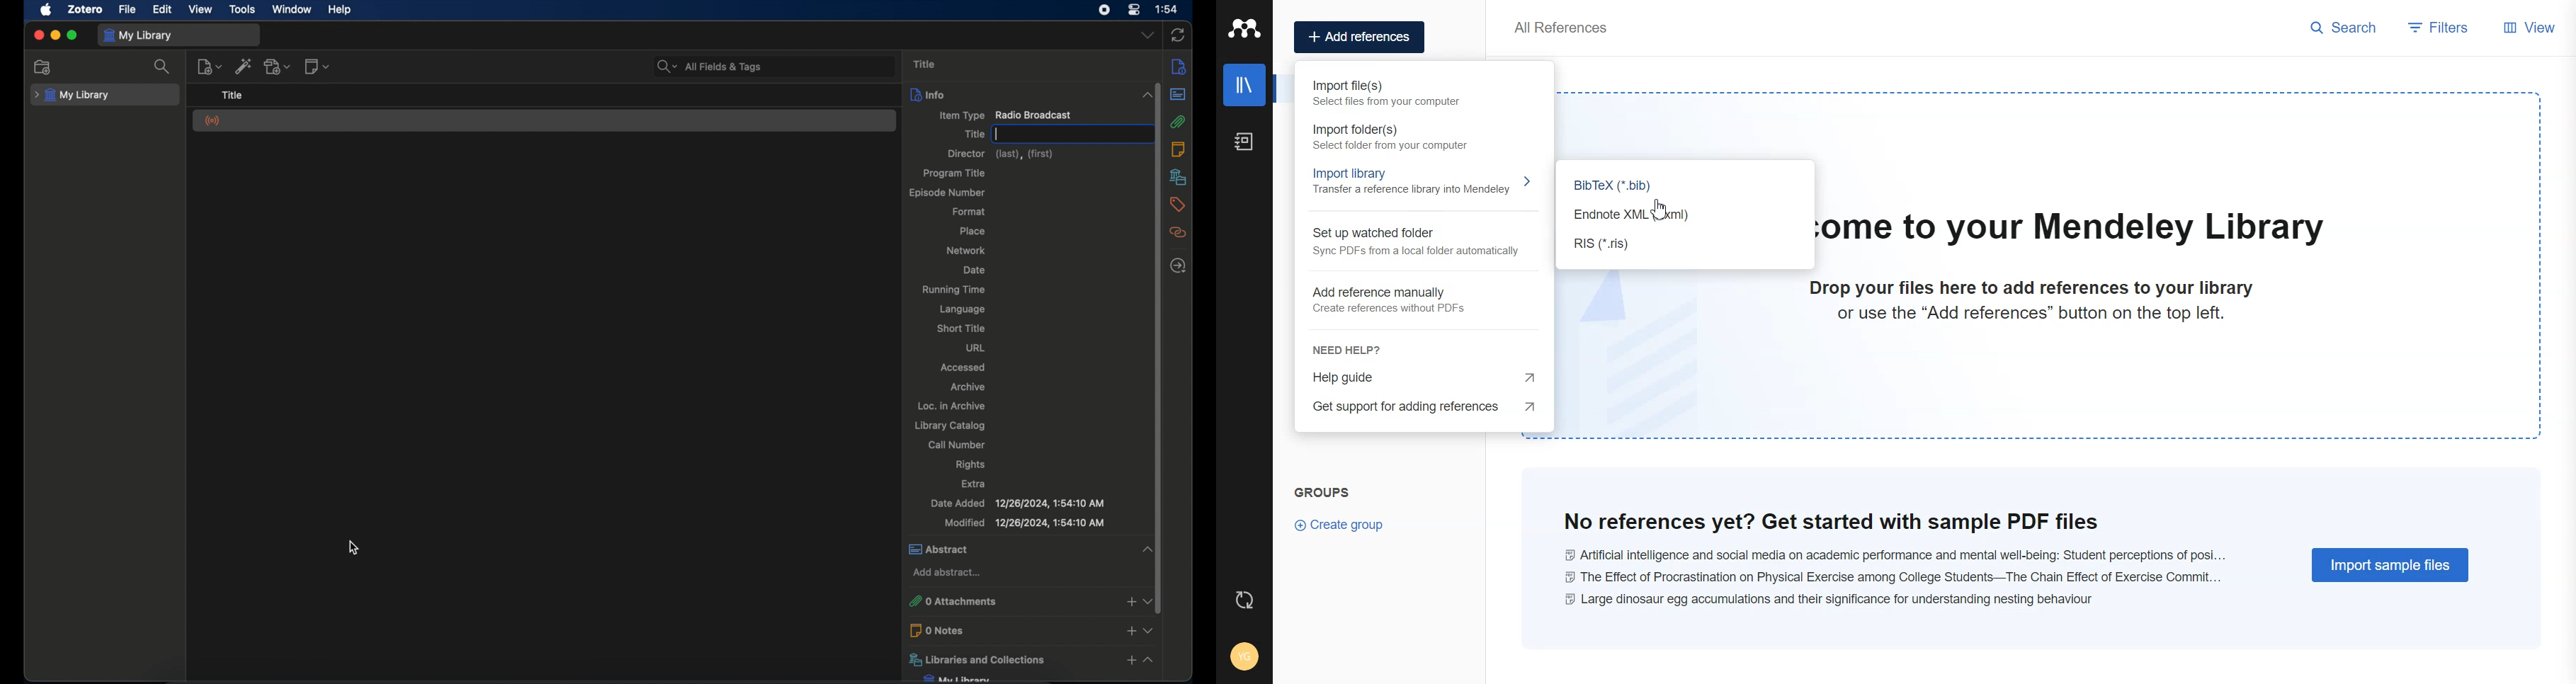 Image resolution: width=2576 pixels, height=700 pixels. I want to click on extra, so click(976, 483).